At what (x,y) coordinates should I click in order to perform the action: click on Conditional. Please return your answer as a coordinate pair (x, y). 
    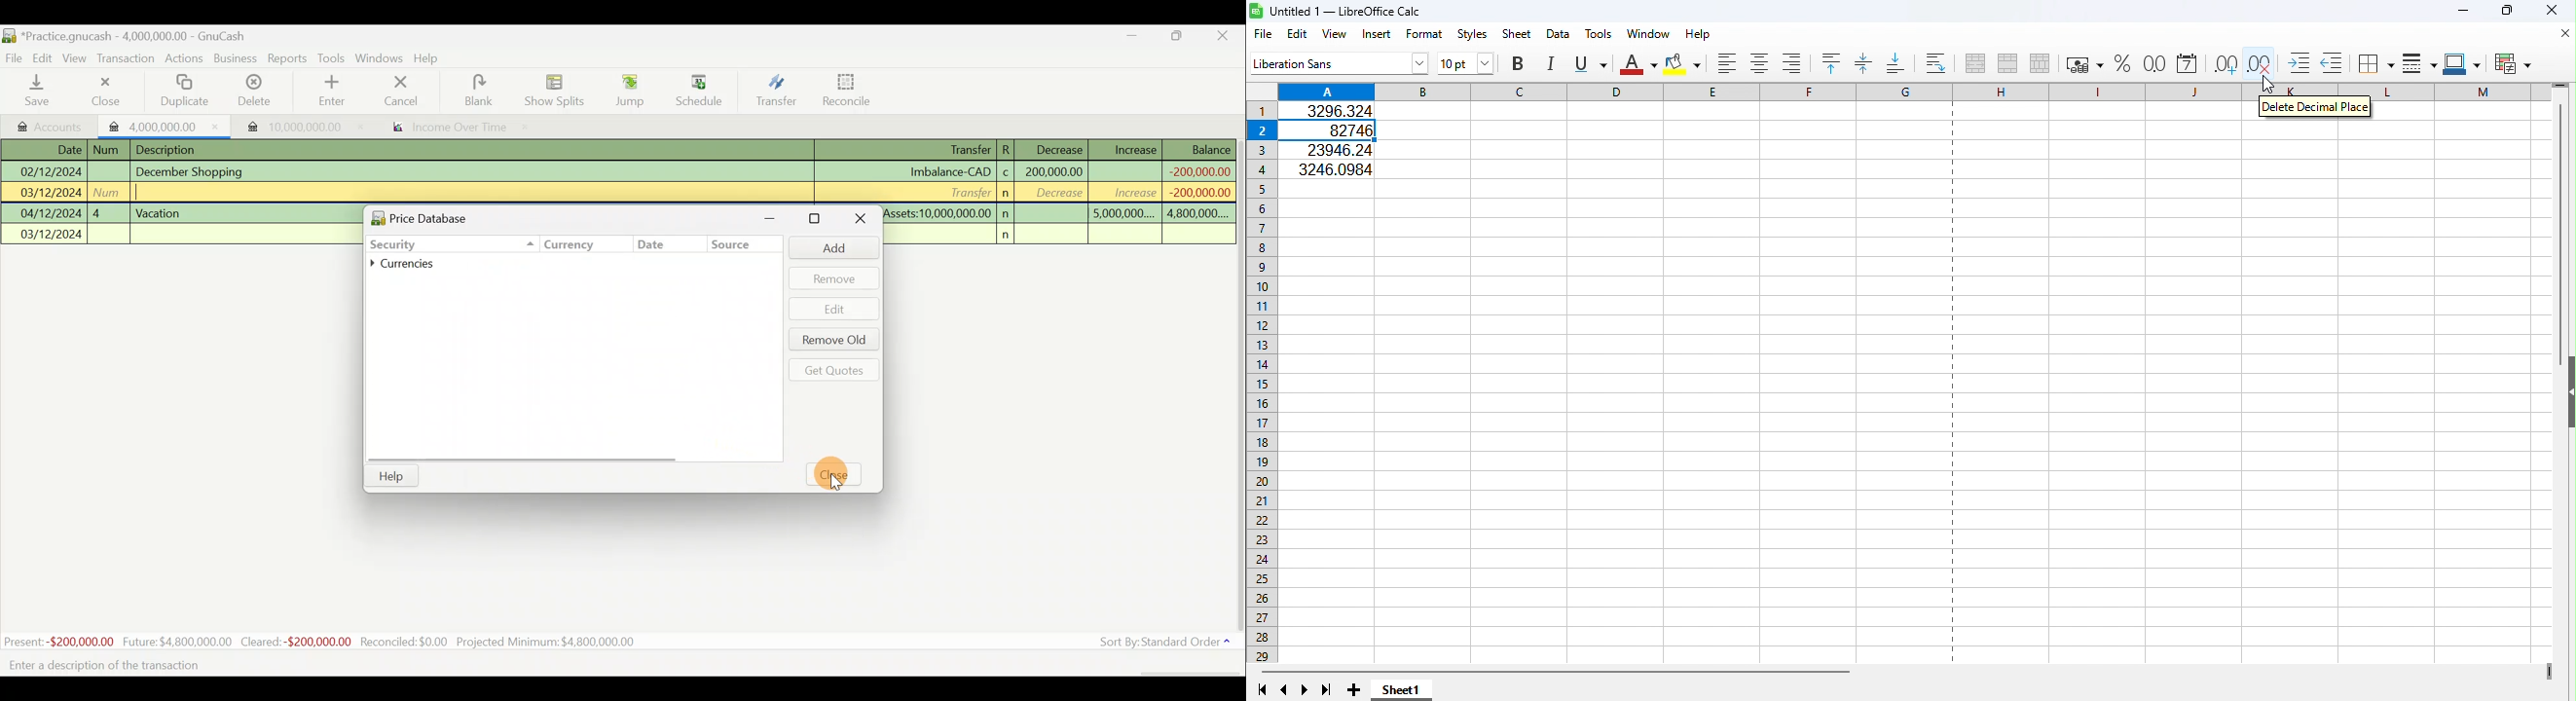
    Looking at the image, I should click on (2511, 62).